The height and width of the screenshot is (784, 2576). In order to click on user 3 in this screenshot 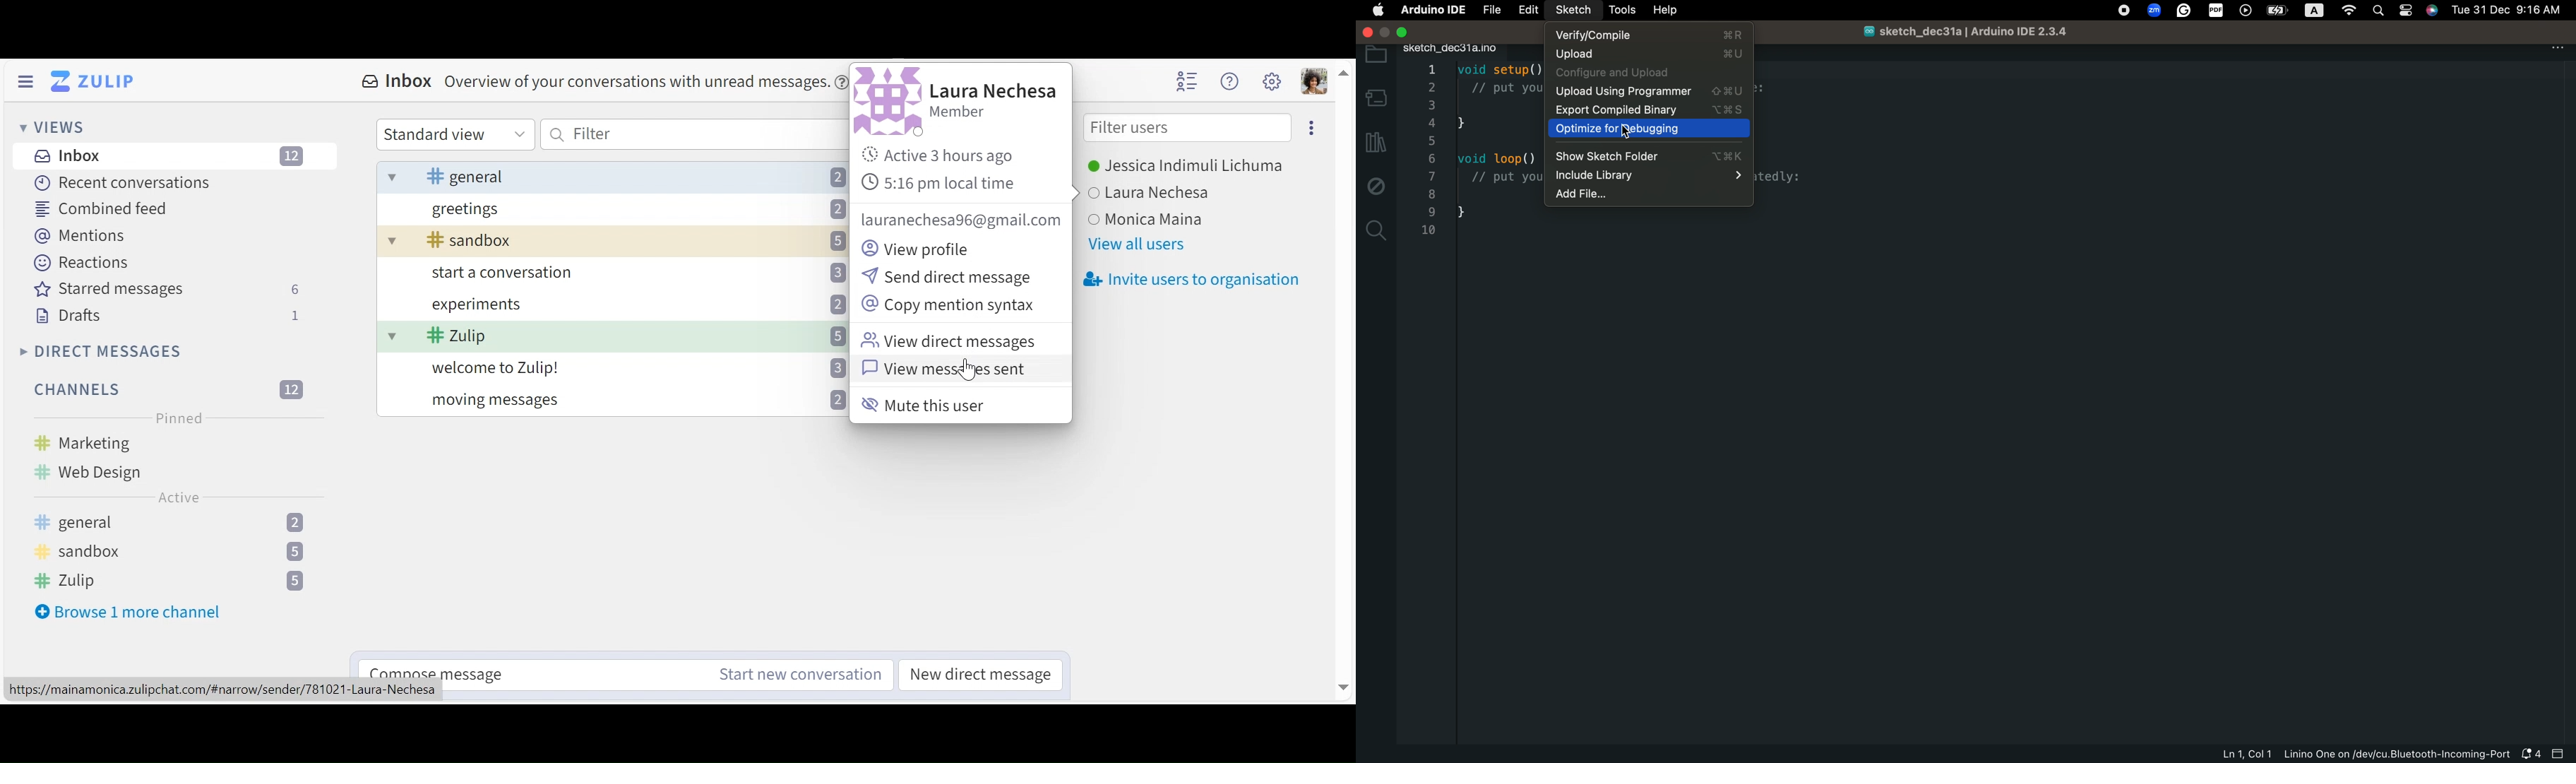, I will do `click(1145, 220)`.